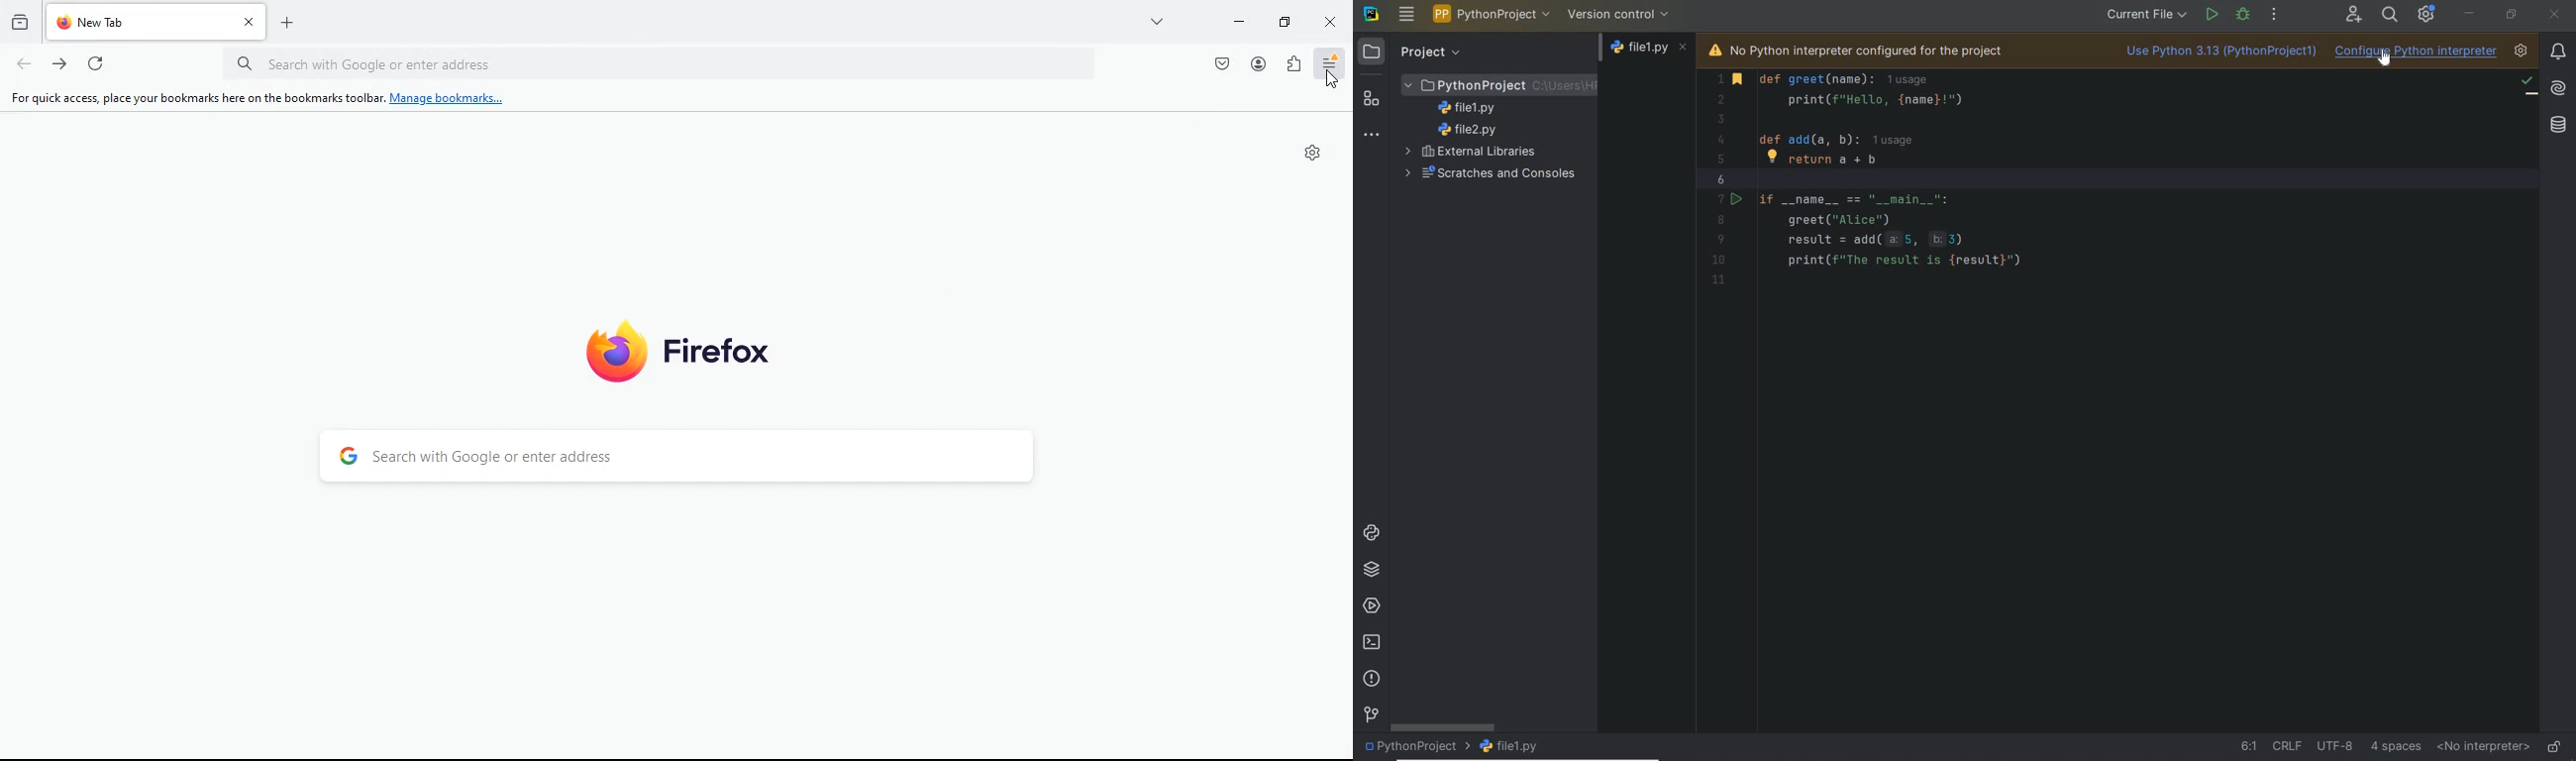 This screenshot has height=784, width=2576. What do you see at coordinates (2470, 13) in the screenshot?
I see `MINIMIZE` at bounding box center [2470, 13].